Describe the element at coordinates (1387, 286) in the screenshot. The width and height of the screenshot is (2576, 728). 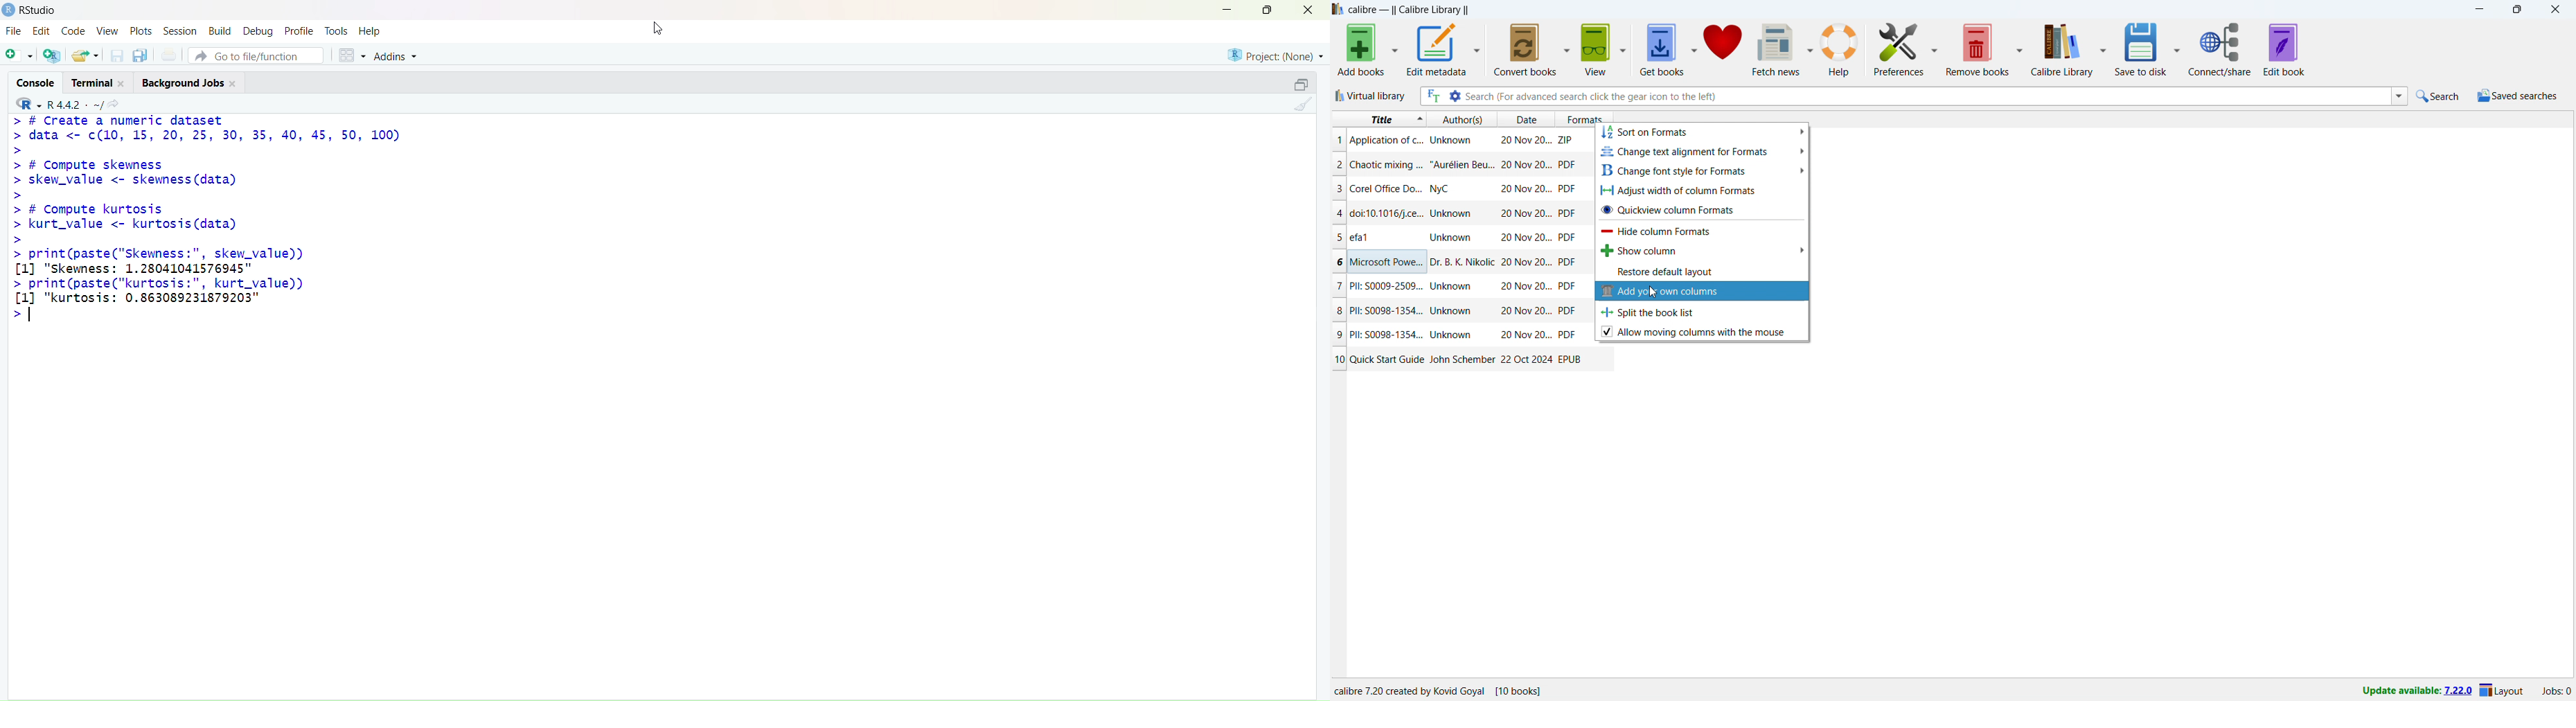
I see `title` at that location.